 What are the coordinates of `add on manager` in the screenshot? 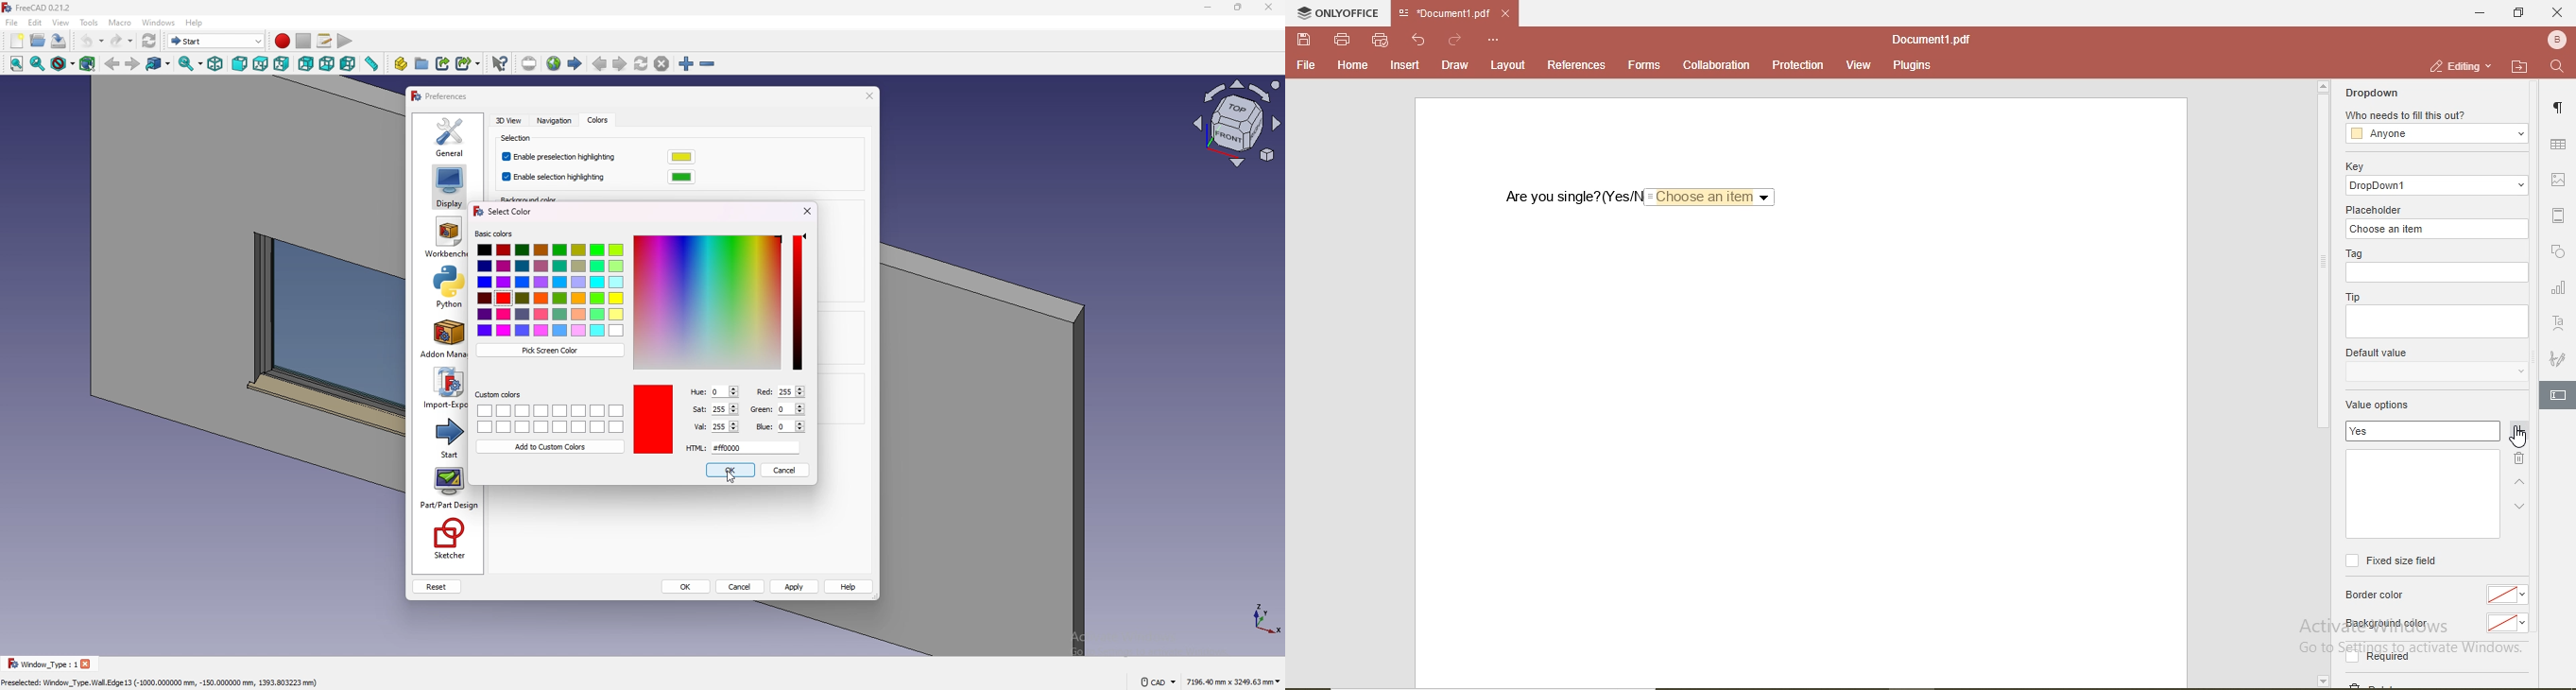 It's located at (443, 339).